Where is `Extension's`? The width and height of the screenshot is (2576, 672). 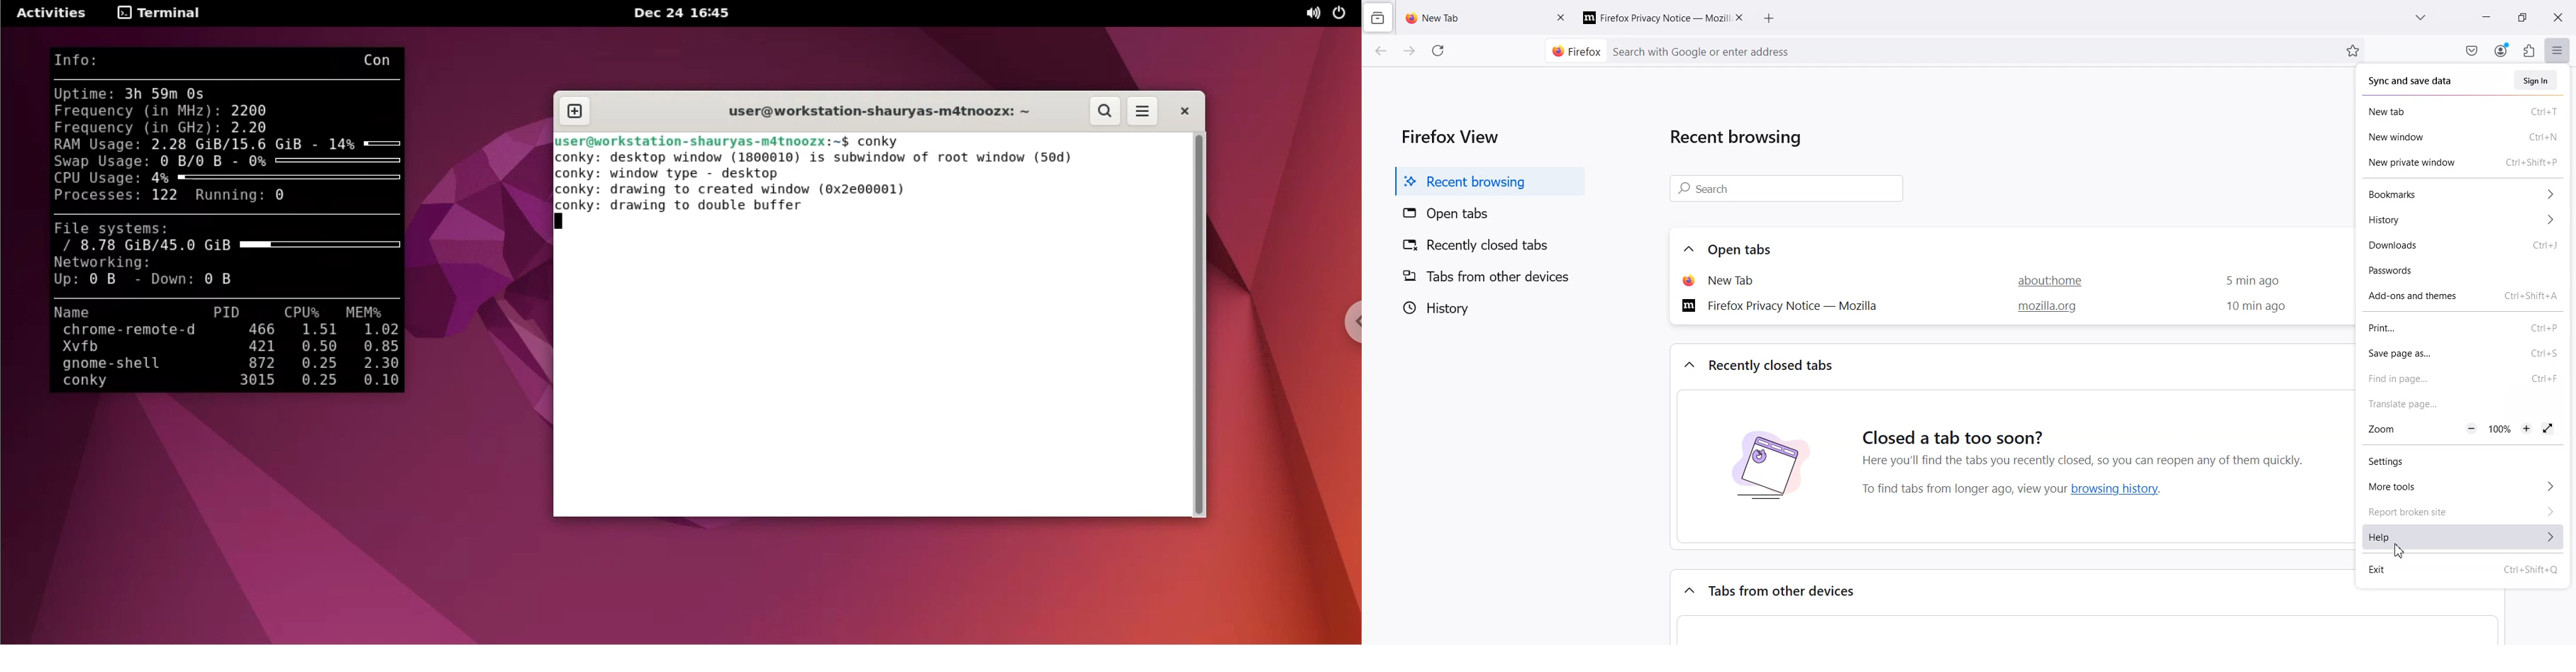 Extension's is located at coordinates (2529, 50).